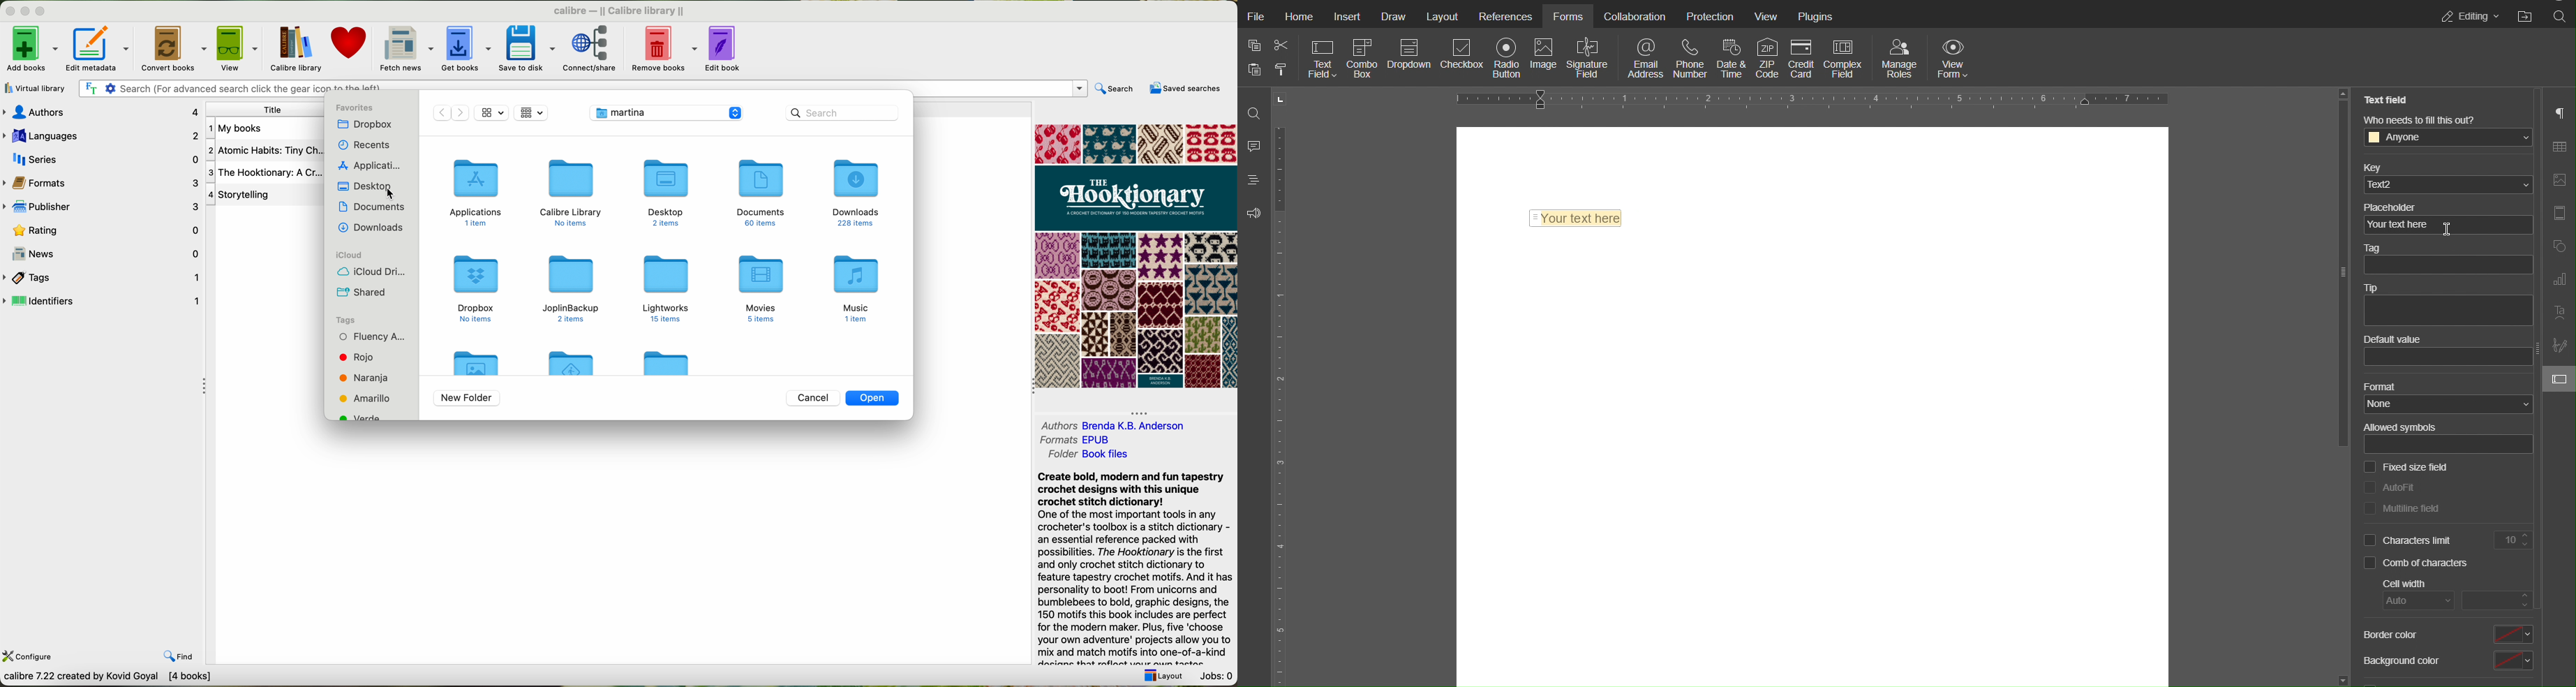 This screenshot has width=2576, height=700. I want to click on save to disk, so click(527, 48).